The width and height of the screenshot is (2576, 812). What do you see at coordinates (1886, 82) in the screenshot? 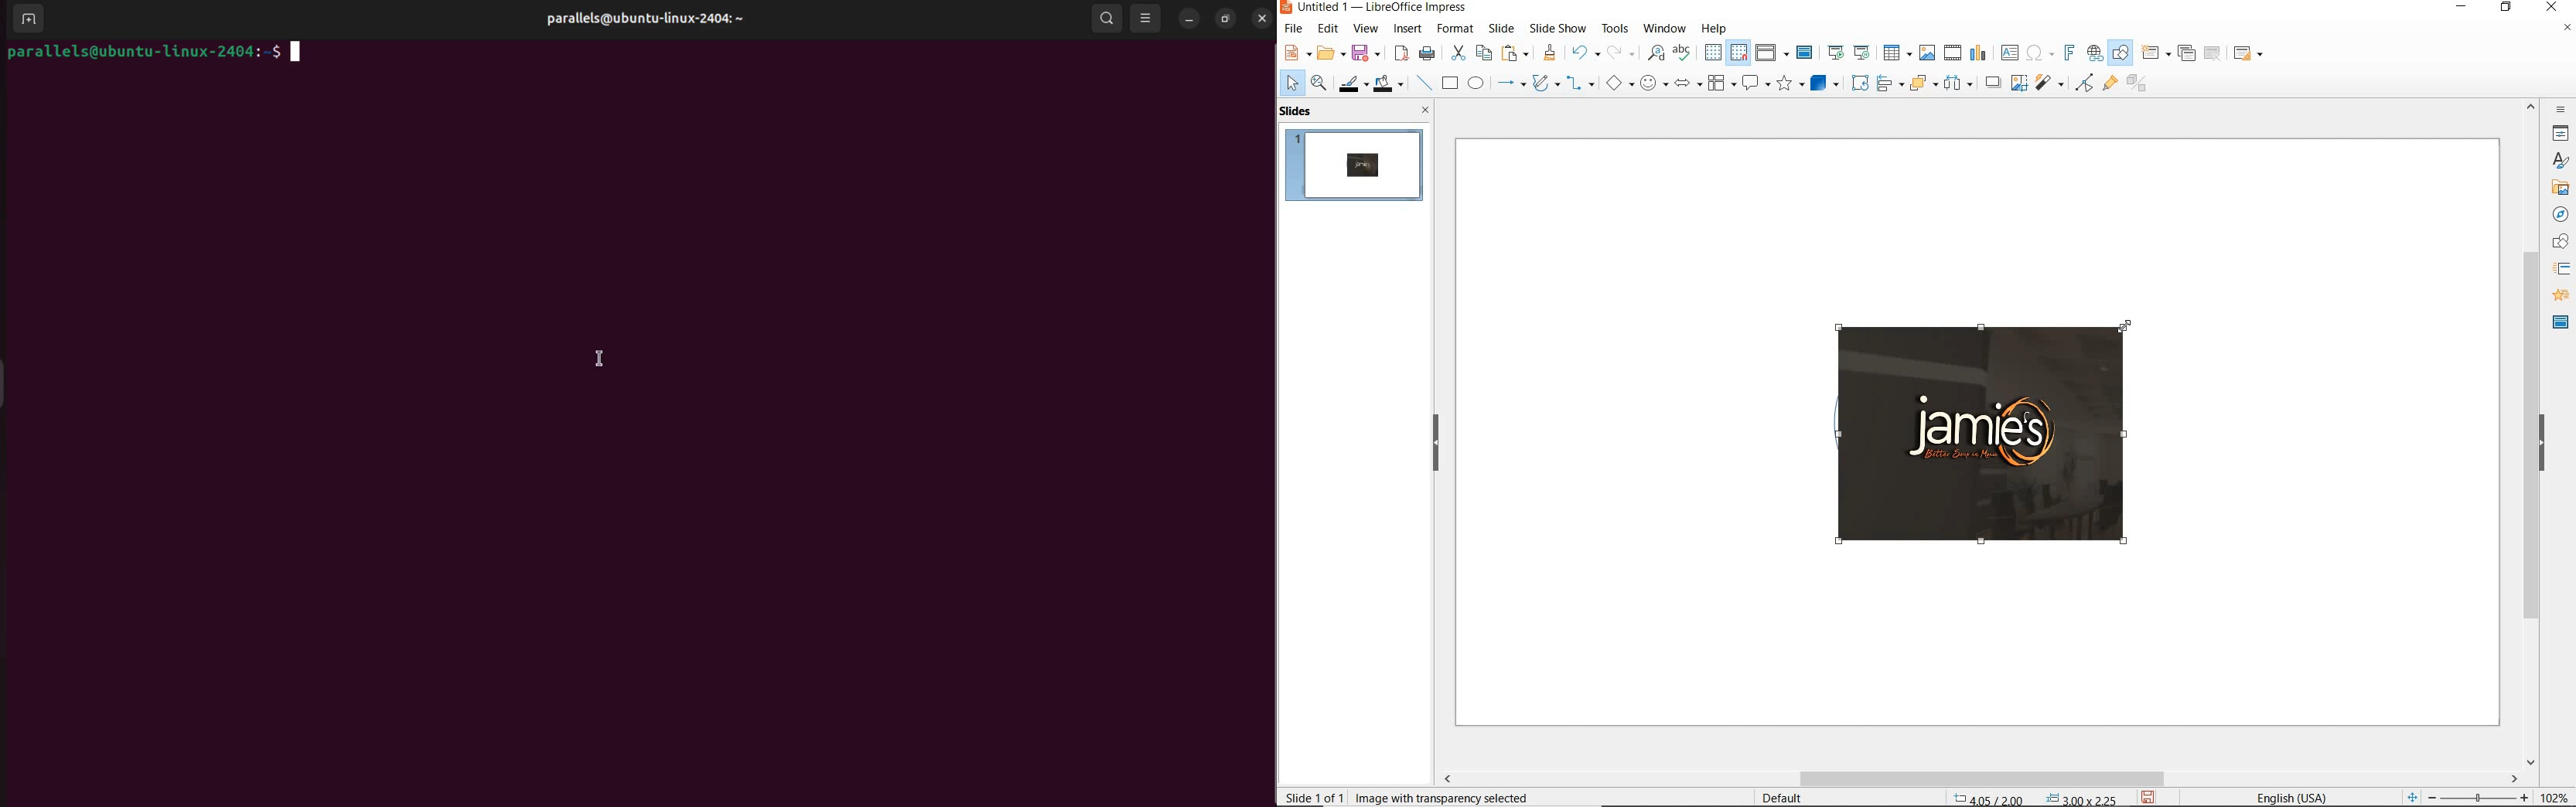
I see `align objects` at bounding box center [1886, 82].